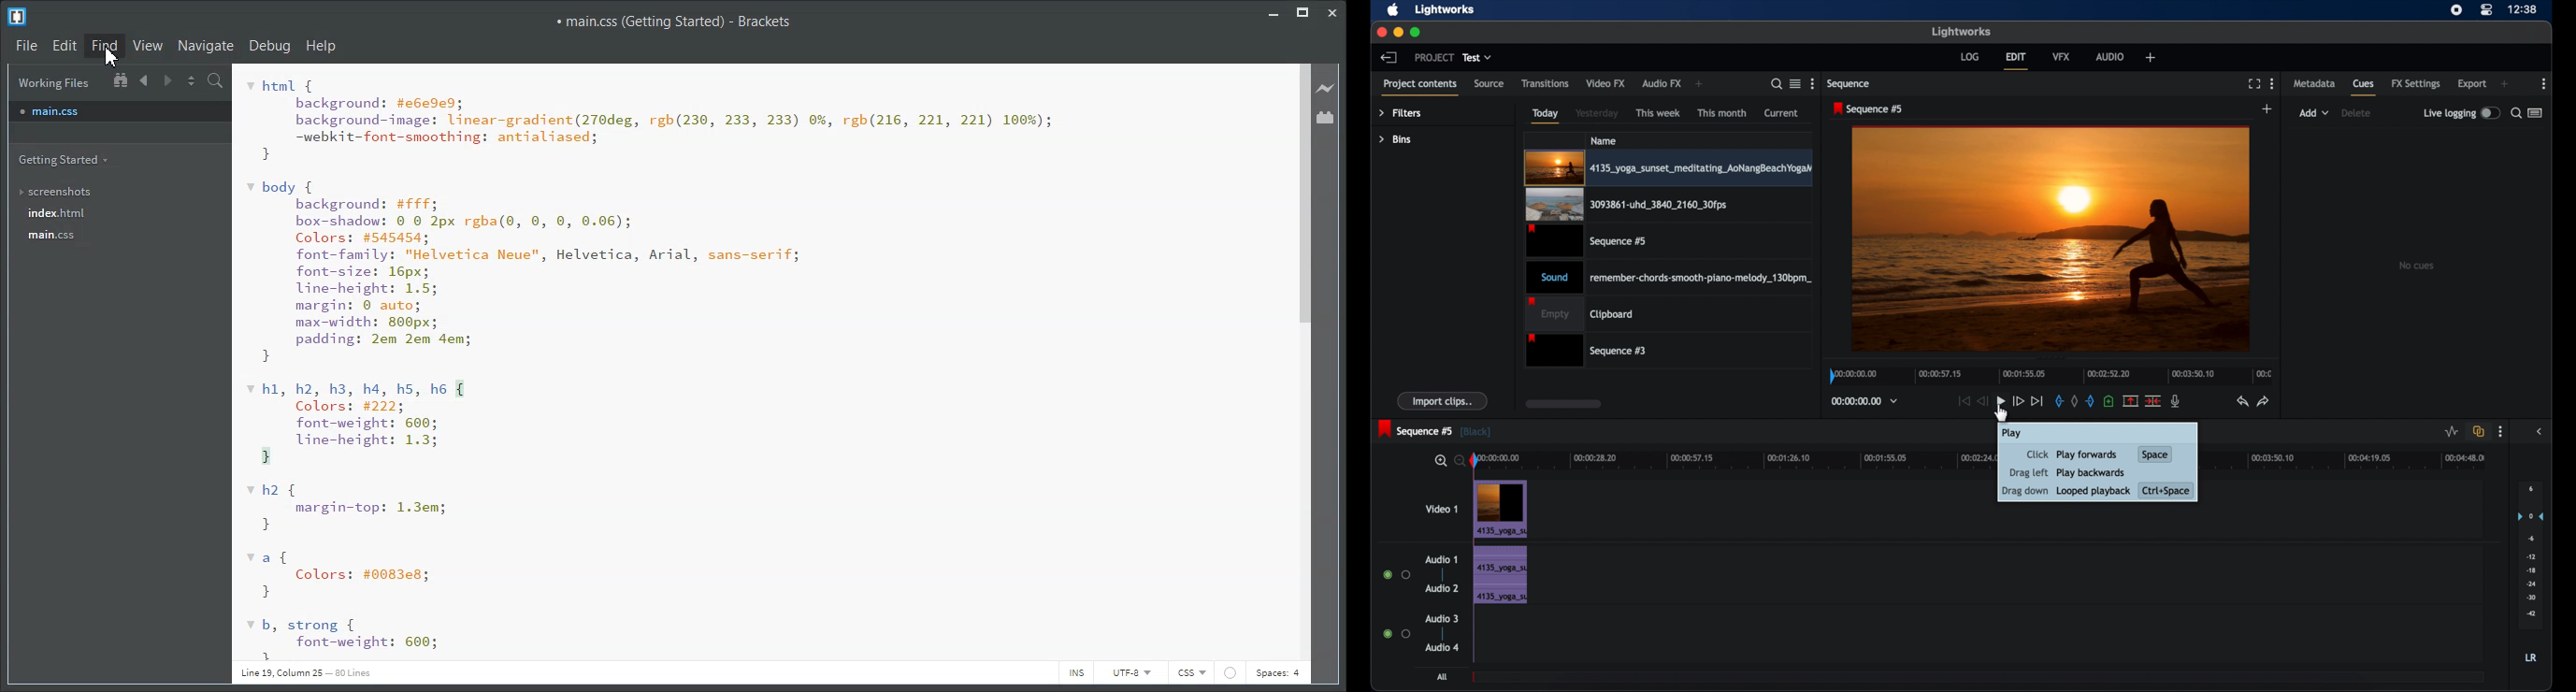 The height and width of the screenshot is (700, 2576). Describe the element at coordinates (1546, 116) in the screenshot. I see `today` at that location.